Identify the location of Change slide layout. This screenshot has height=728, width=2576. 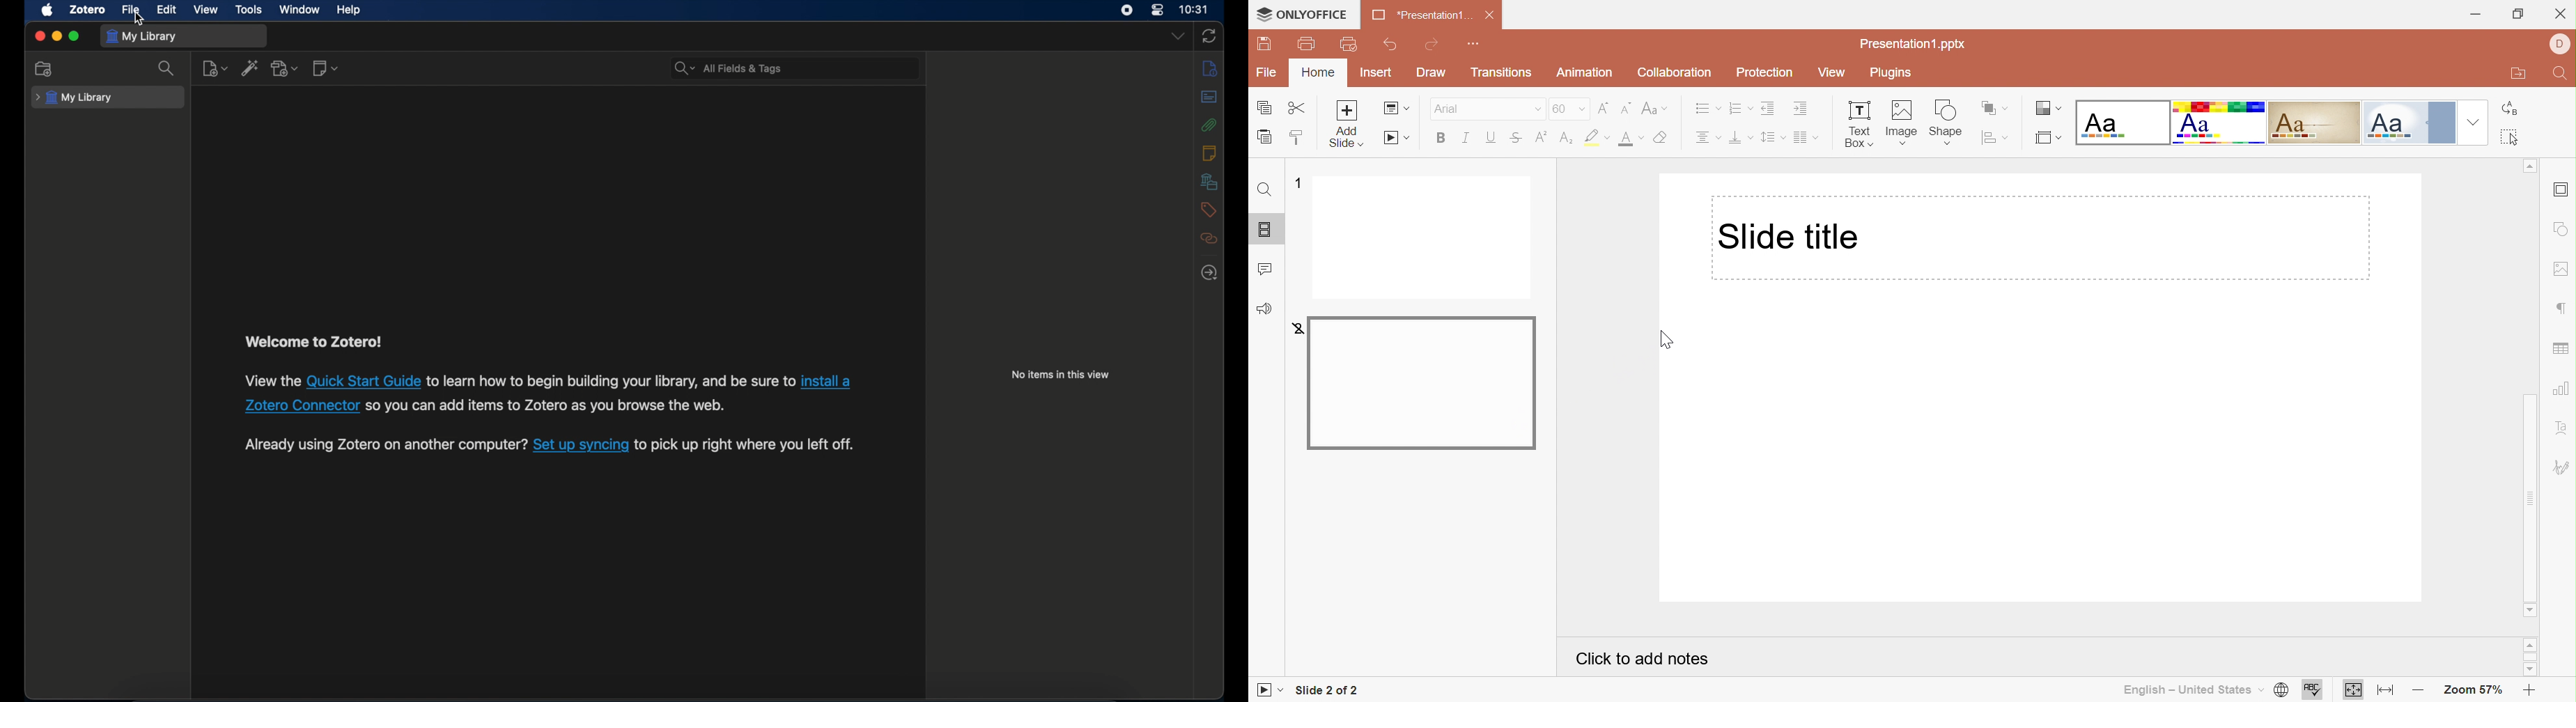
(1397, 109).